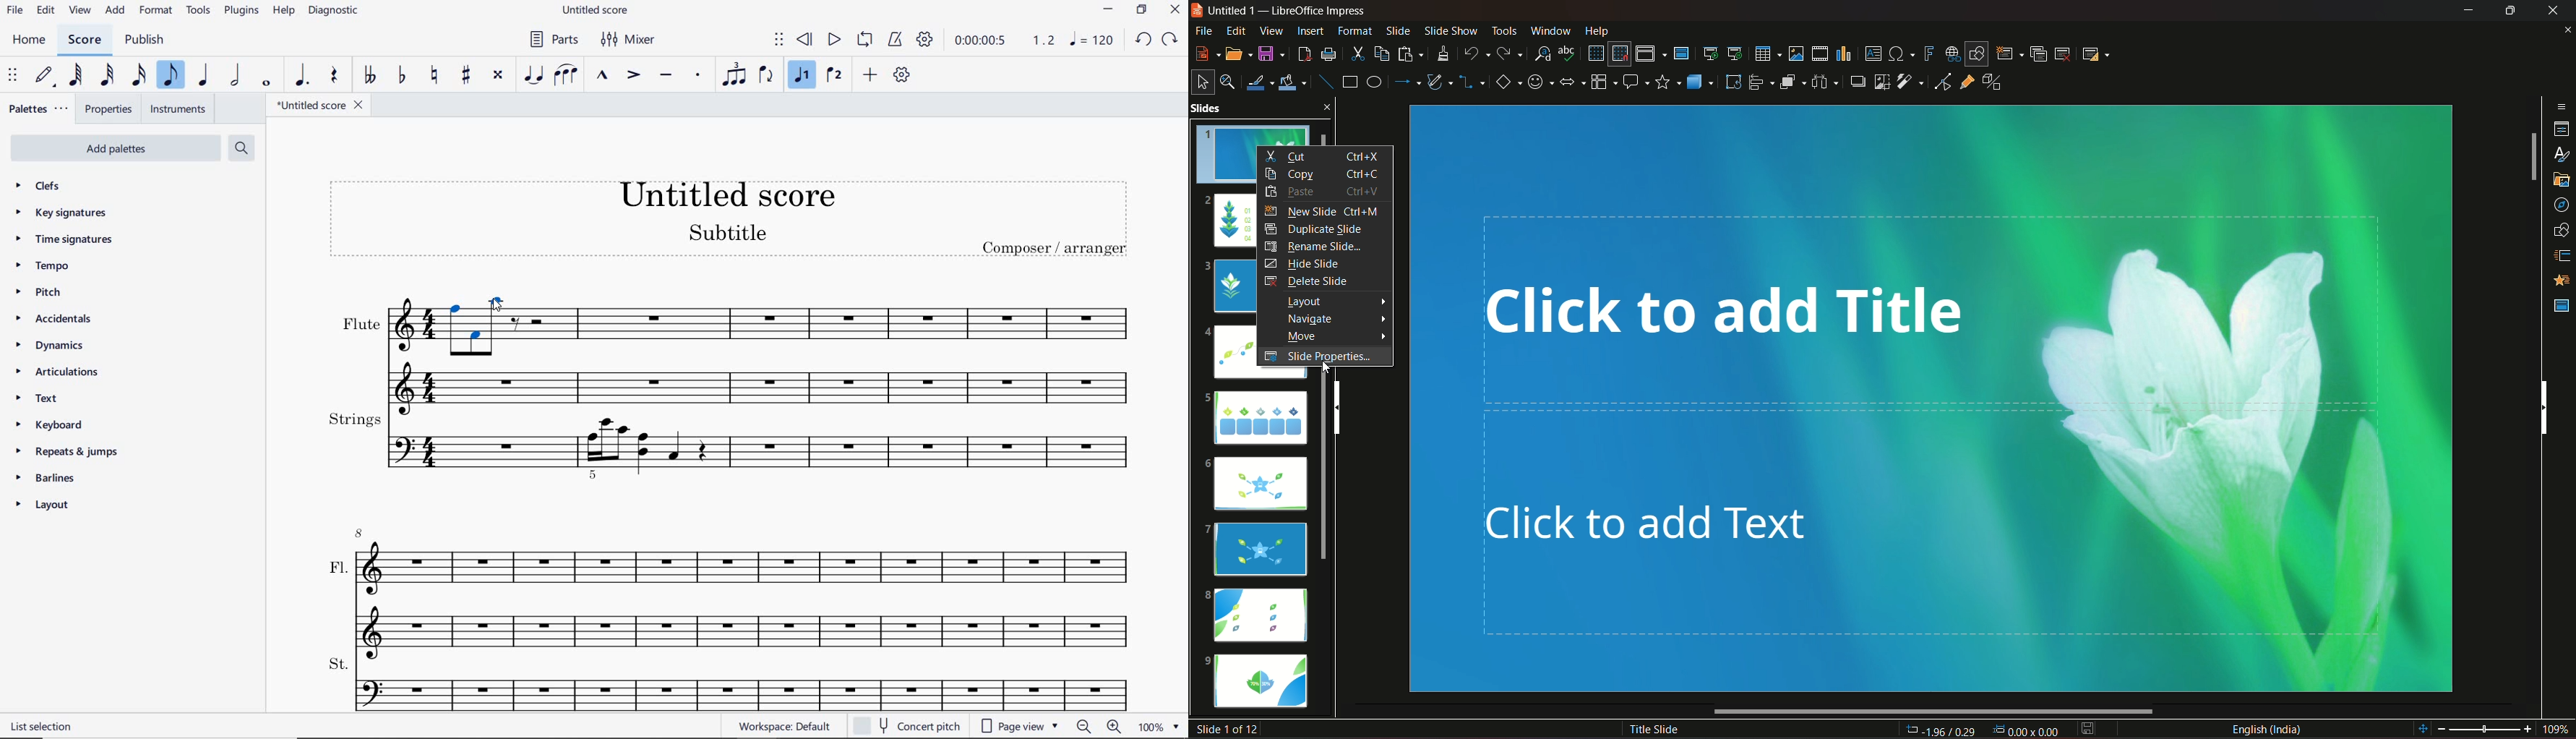  I want to click on crop image, so click(1881, 81).